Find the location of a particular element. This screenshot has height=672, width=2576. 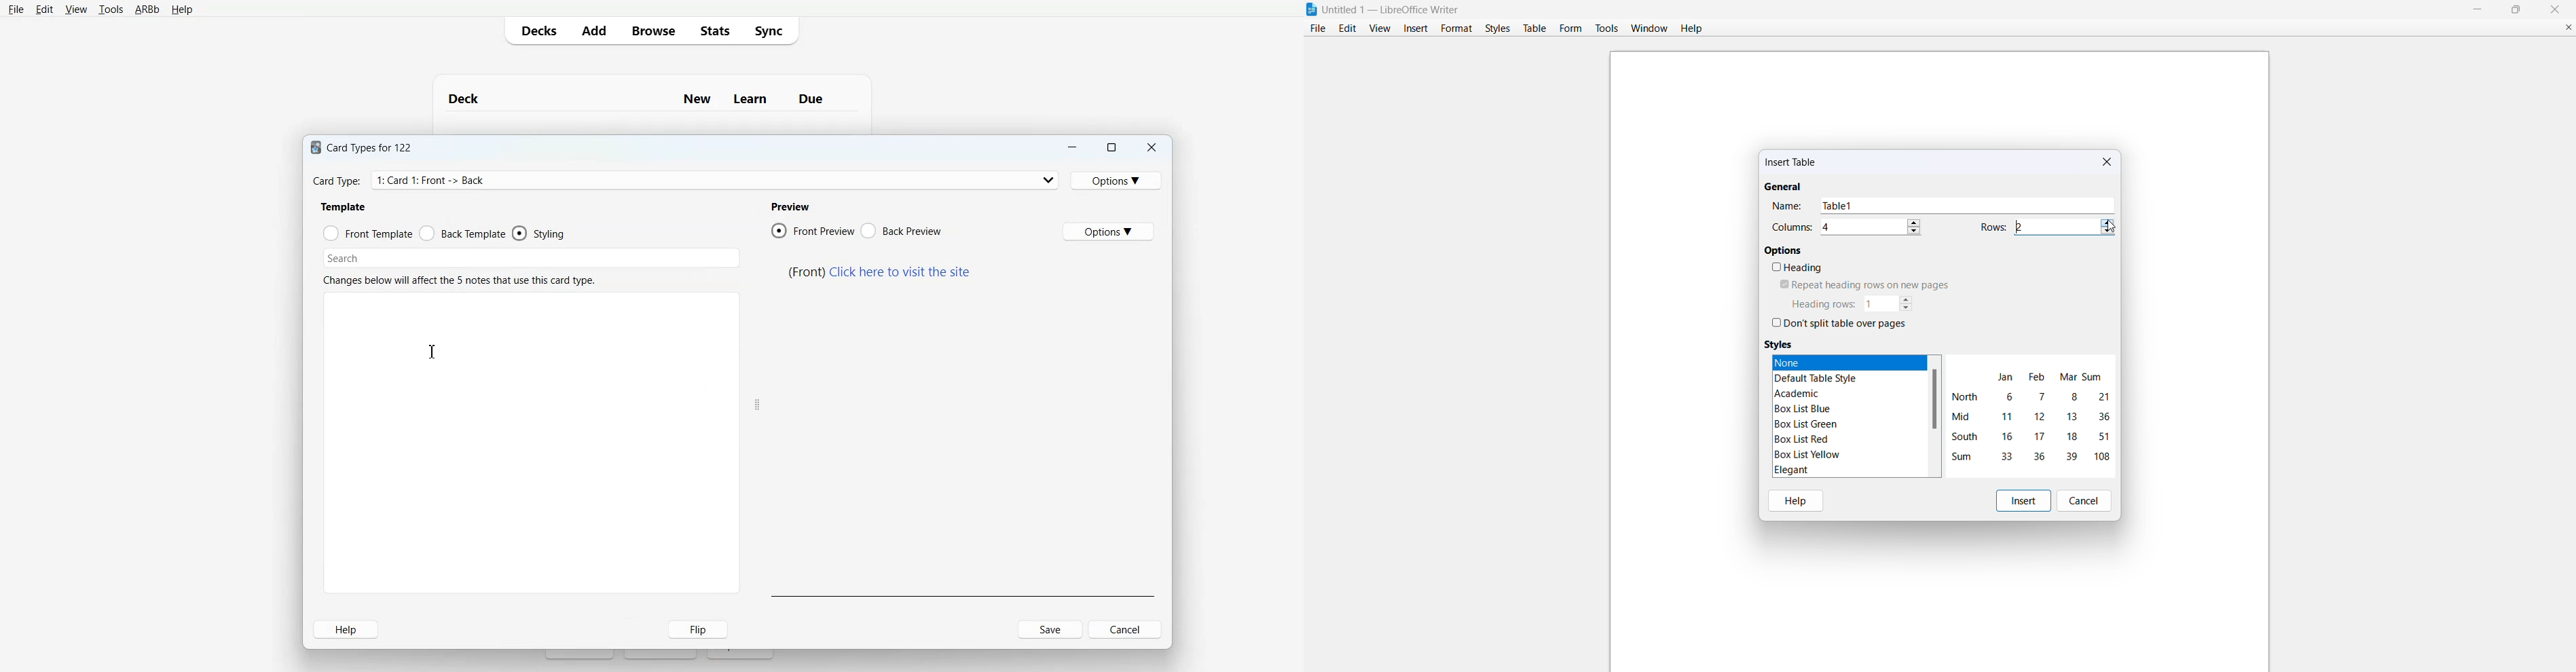

styles is located at coordinates (1496, 28).